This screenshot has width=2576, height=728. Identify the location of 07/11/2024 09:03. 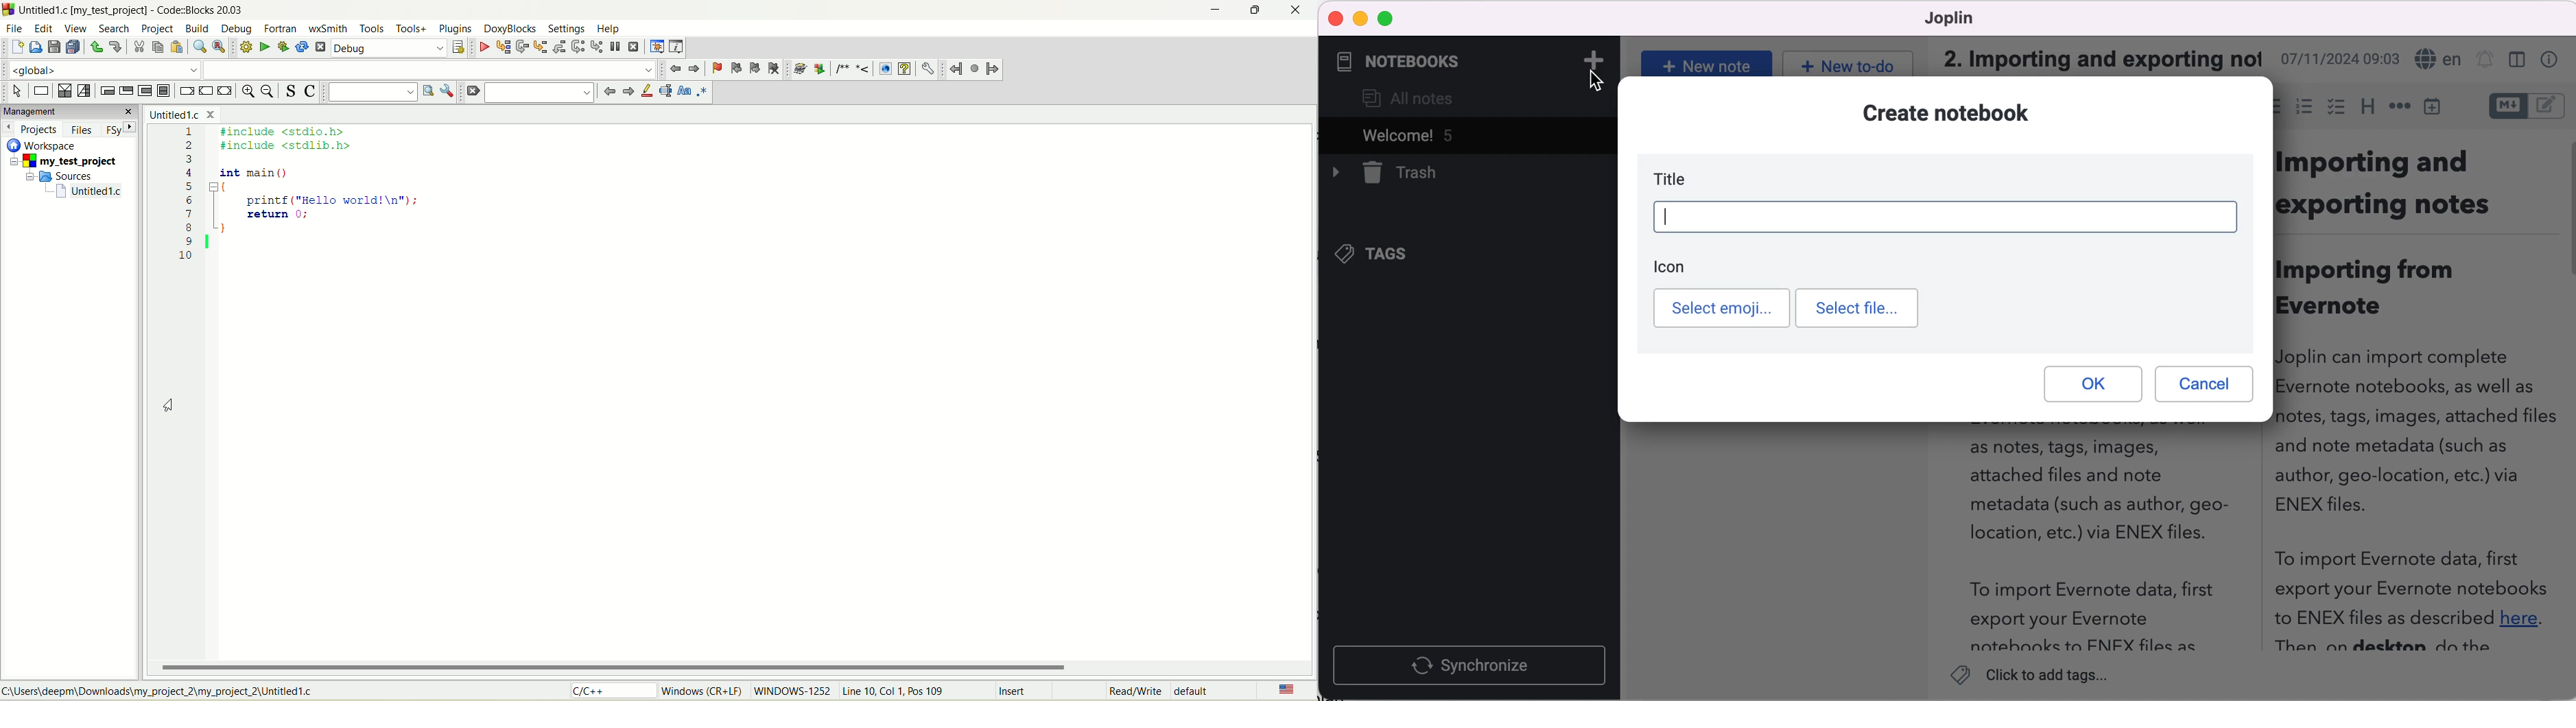
(2338, 59).